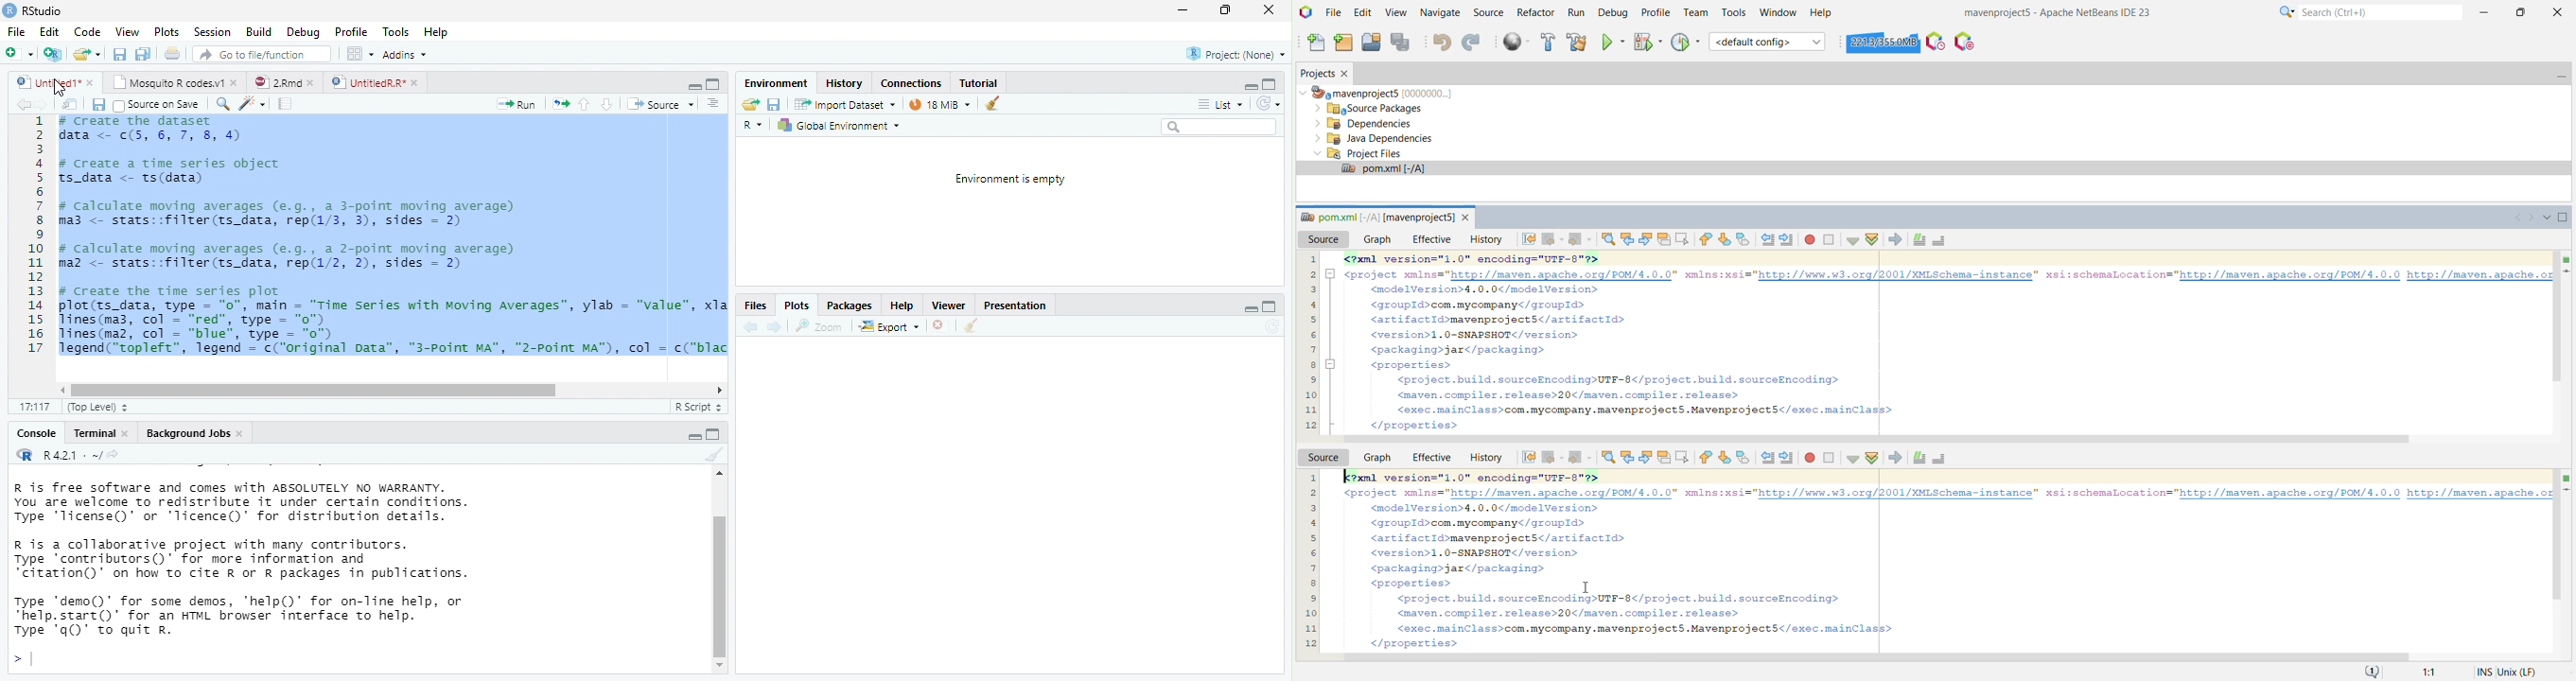 This screenshot has width=2576, height=700. What do you see at coordinates (126, 31) in the screenshot?
I see `View` at bounding box center [126, 31].